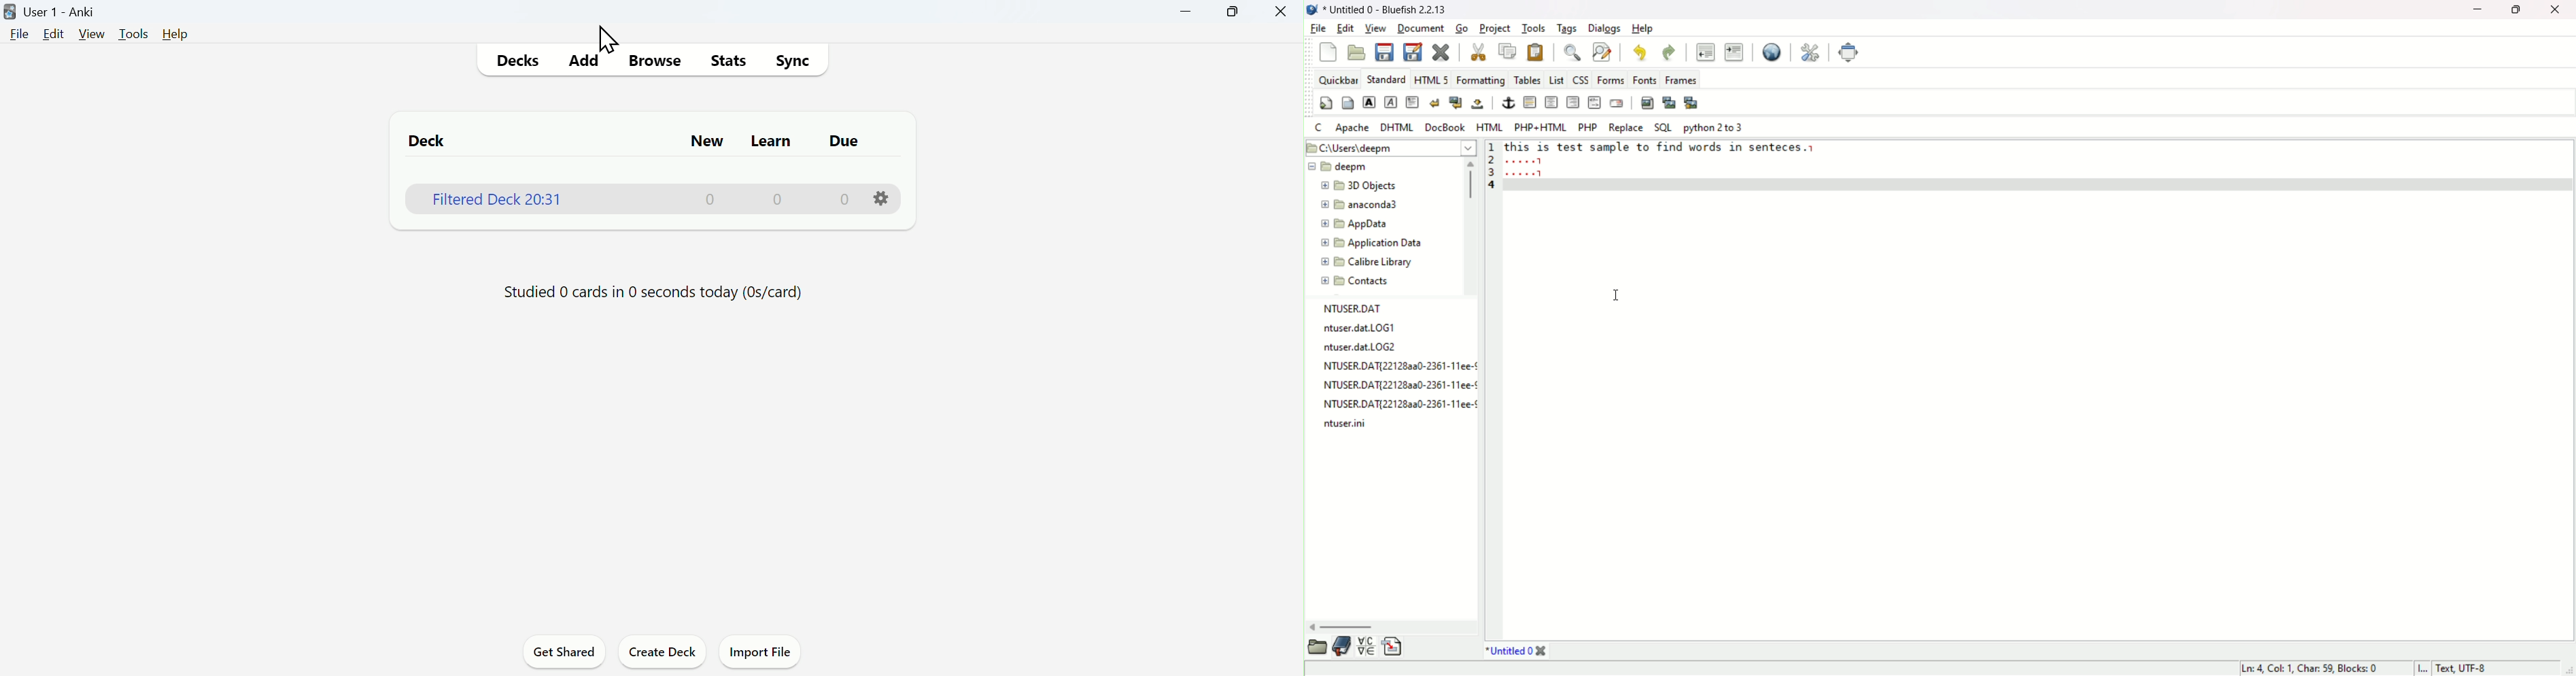 This screenshot has height=700, width=2576. What do you see at coordinates (1345, 28) in the screenshot?
I see `edit` at bounding box center [1345, 28].